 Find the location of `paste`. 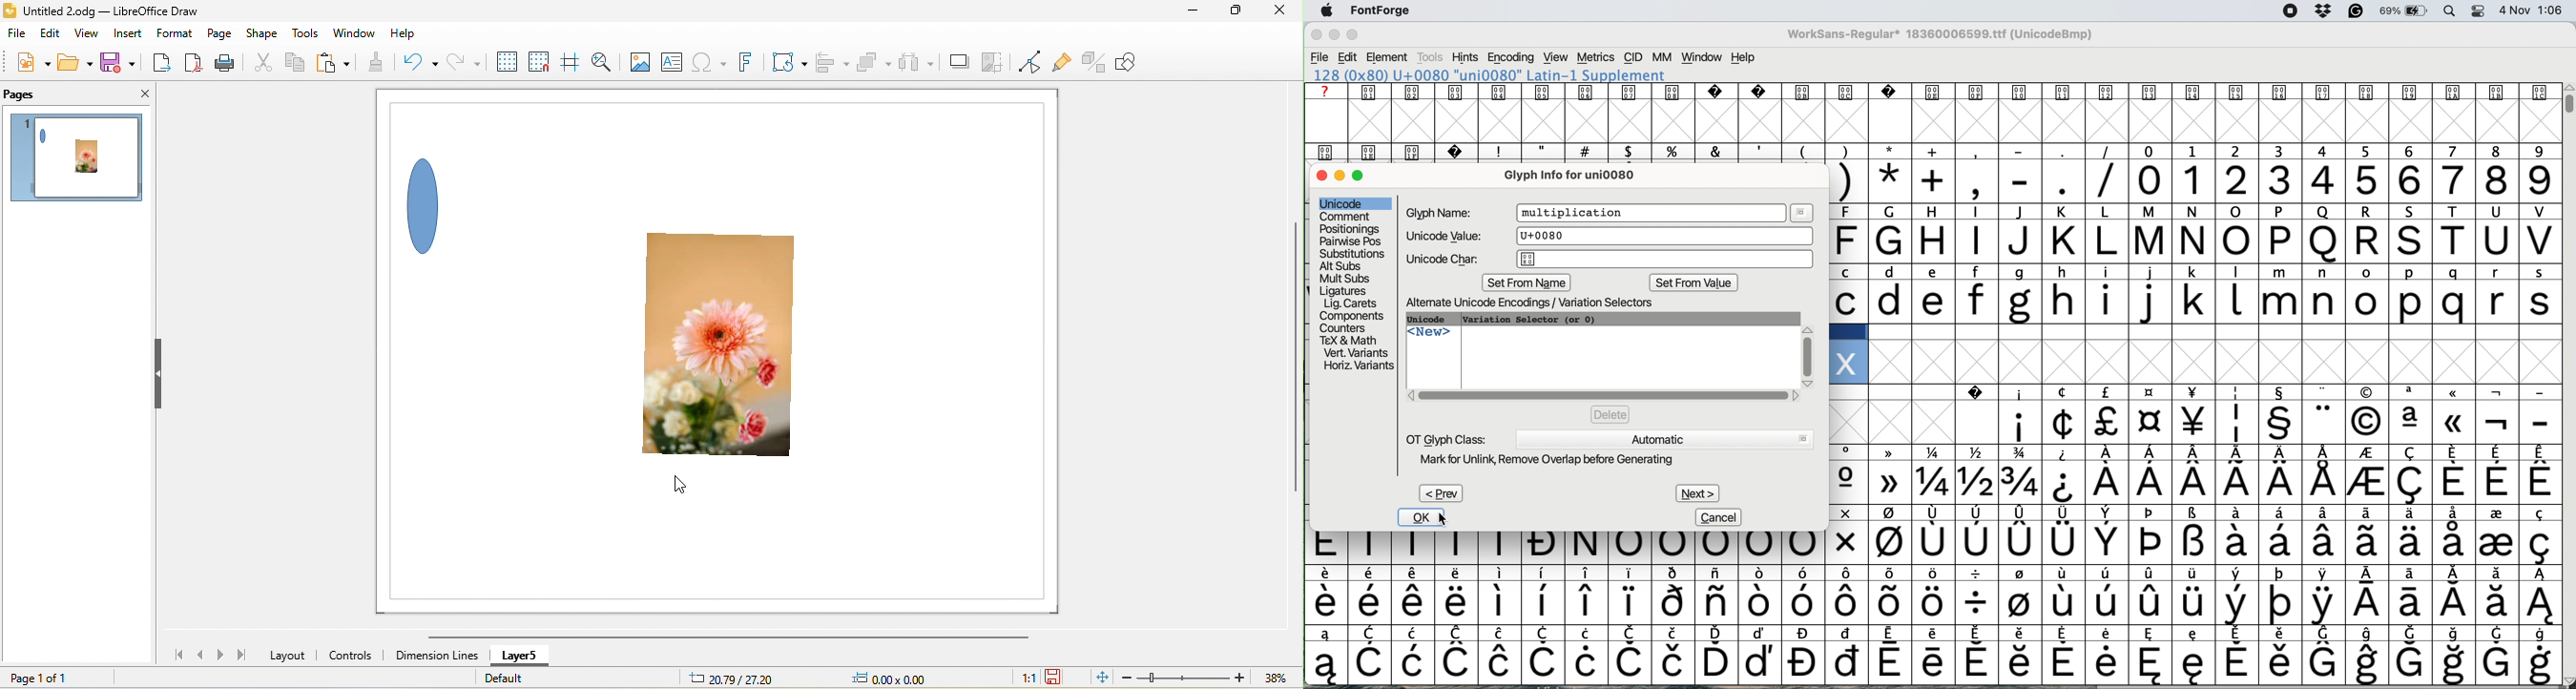

paste is located at coordinates (332, 60).